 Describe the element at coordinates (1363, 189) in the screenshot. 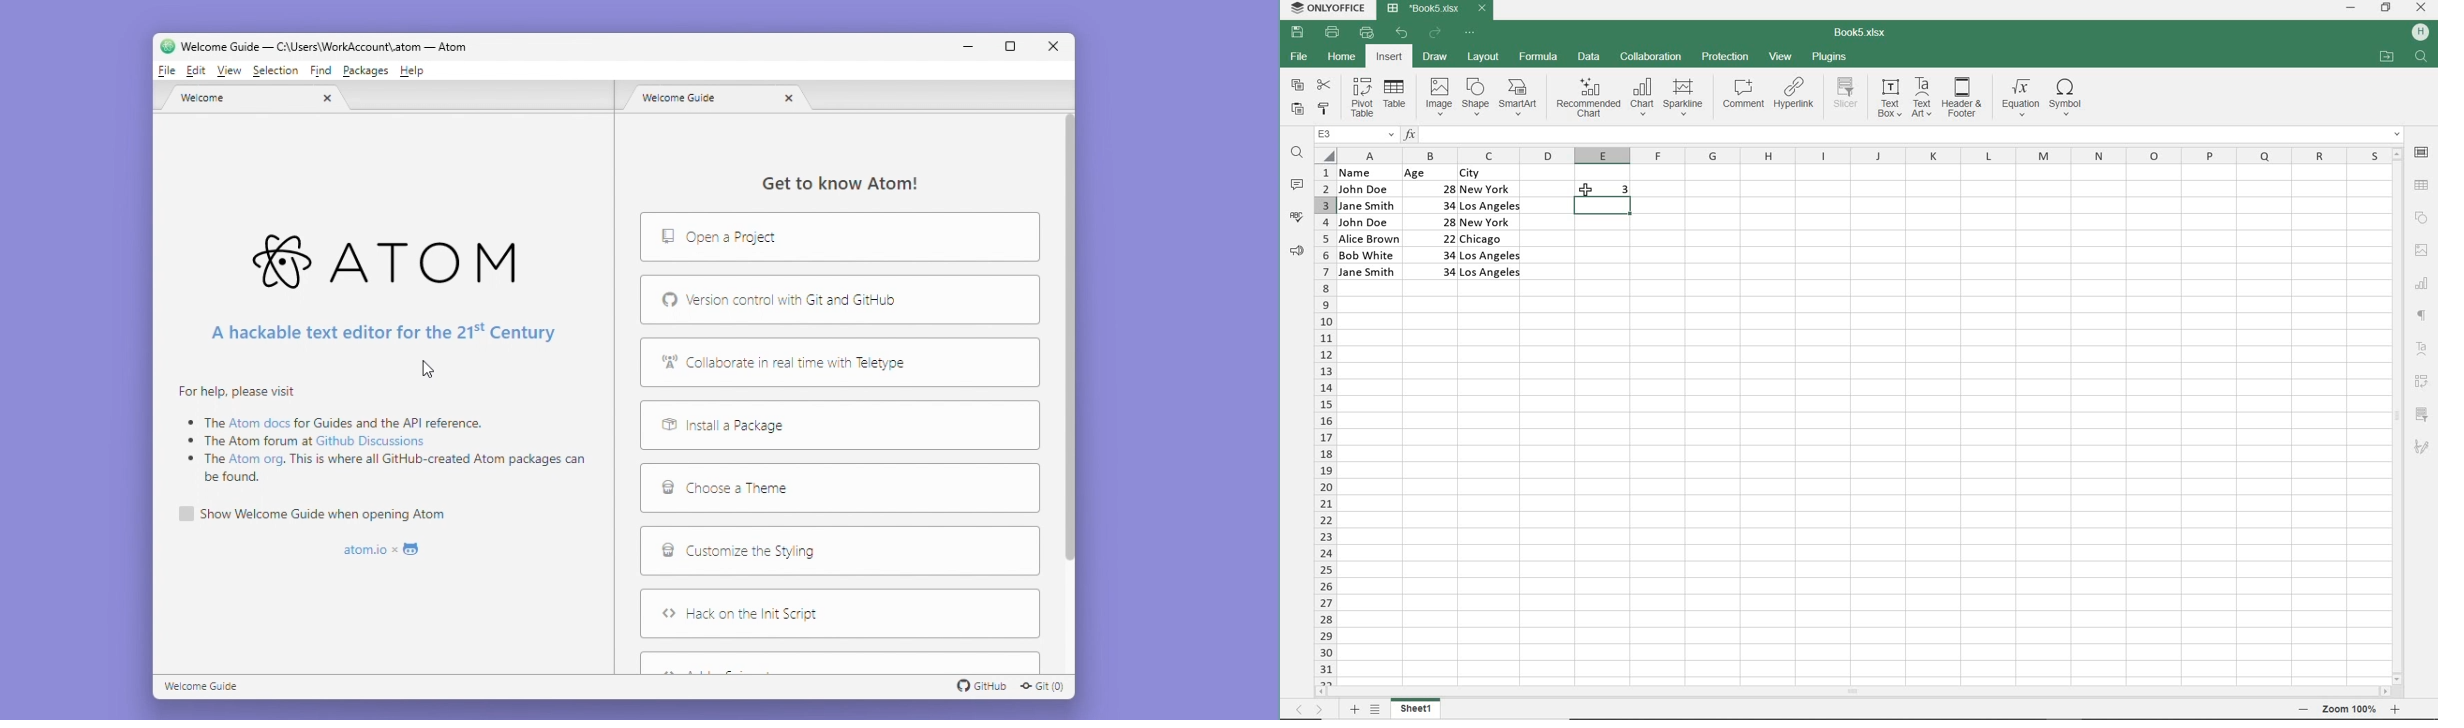

I see `John Doe` at that location.